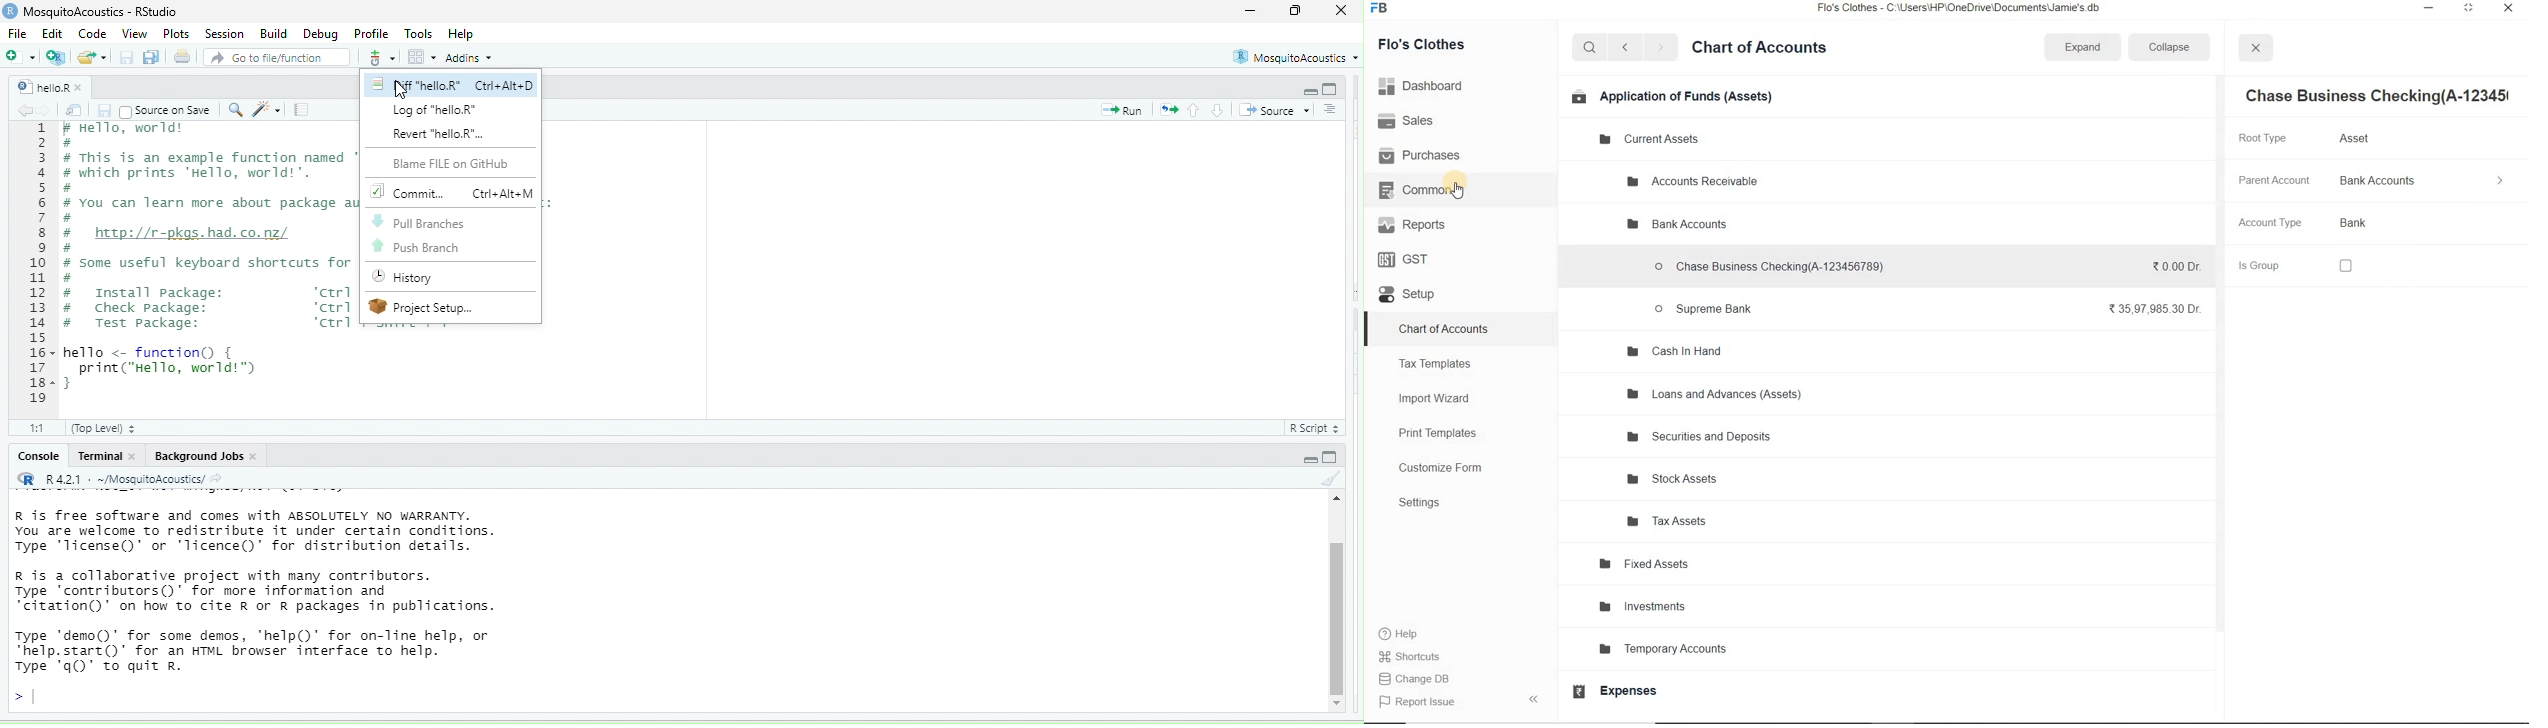  I want to click on View, so click(130, 34).